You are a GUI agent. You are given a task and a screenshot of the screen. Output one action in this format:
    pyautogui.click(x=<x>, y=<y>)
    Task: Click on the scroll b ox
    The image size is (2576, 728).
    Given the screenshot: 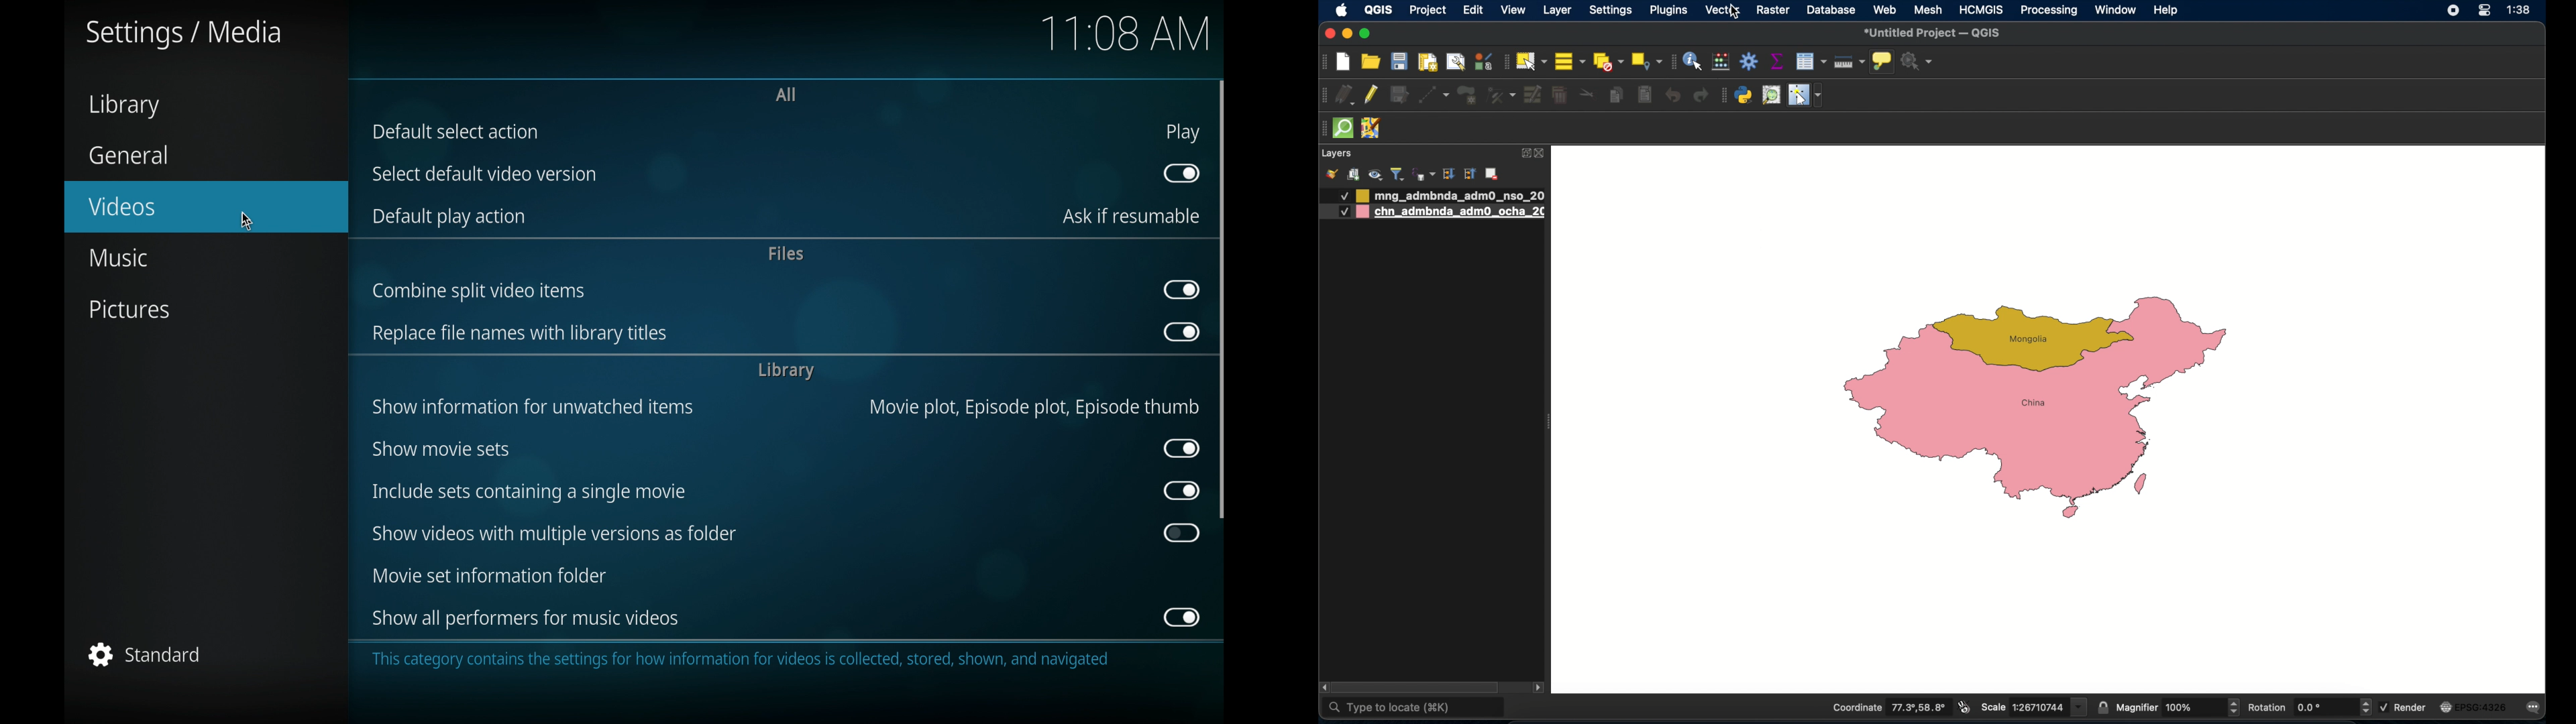 What is the action you would take?
    pyautogui.click(x=1223, y=299)
    